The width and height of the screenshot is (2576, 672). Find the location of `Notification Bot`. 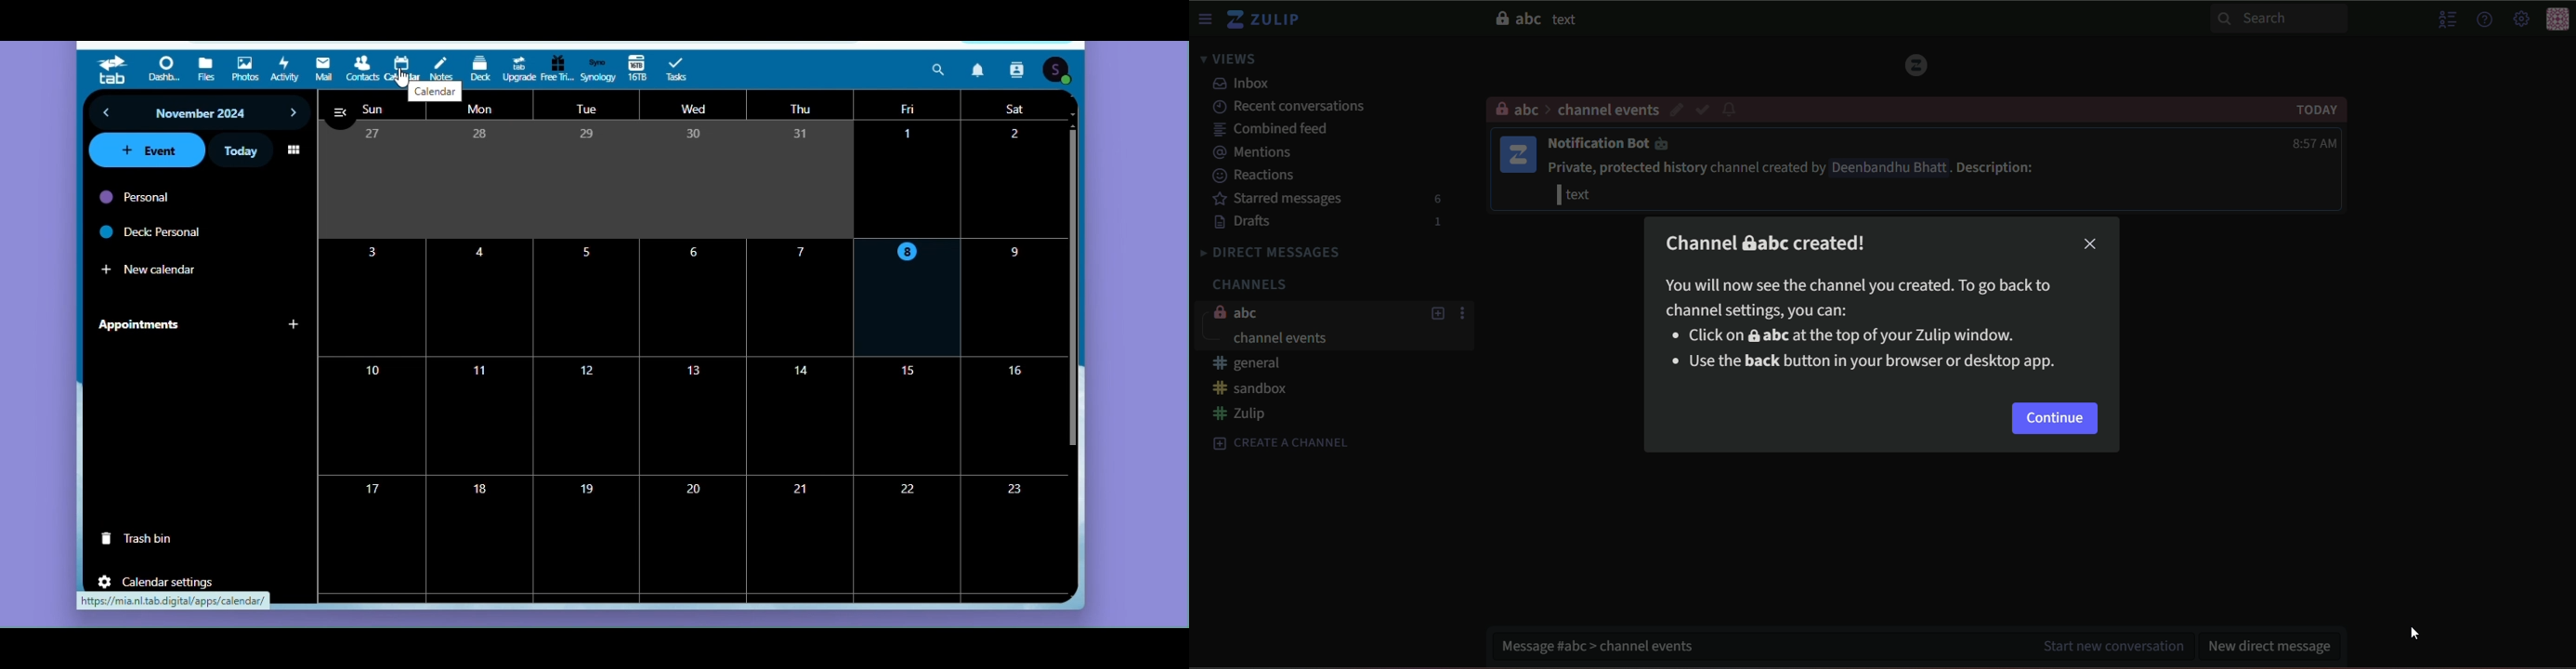

Notification Bot is located at coordinates (1627, 142).